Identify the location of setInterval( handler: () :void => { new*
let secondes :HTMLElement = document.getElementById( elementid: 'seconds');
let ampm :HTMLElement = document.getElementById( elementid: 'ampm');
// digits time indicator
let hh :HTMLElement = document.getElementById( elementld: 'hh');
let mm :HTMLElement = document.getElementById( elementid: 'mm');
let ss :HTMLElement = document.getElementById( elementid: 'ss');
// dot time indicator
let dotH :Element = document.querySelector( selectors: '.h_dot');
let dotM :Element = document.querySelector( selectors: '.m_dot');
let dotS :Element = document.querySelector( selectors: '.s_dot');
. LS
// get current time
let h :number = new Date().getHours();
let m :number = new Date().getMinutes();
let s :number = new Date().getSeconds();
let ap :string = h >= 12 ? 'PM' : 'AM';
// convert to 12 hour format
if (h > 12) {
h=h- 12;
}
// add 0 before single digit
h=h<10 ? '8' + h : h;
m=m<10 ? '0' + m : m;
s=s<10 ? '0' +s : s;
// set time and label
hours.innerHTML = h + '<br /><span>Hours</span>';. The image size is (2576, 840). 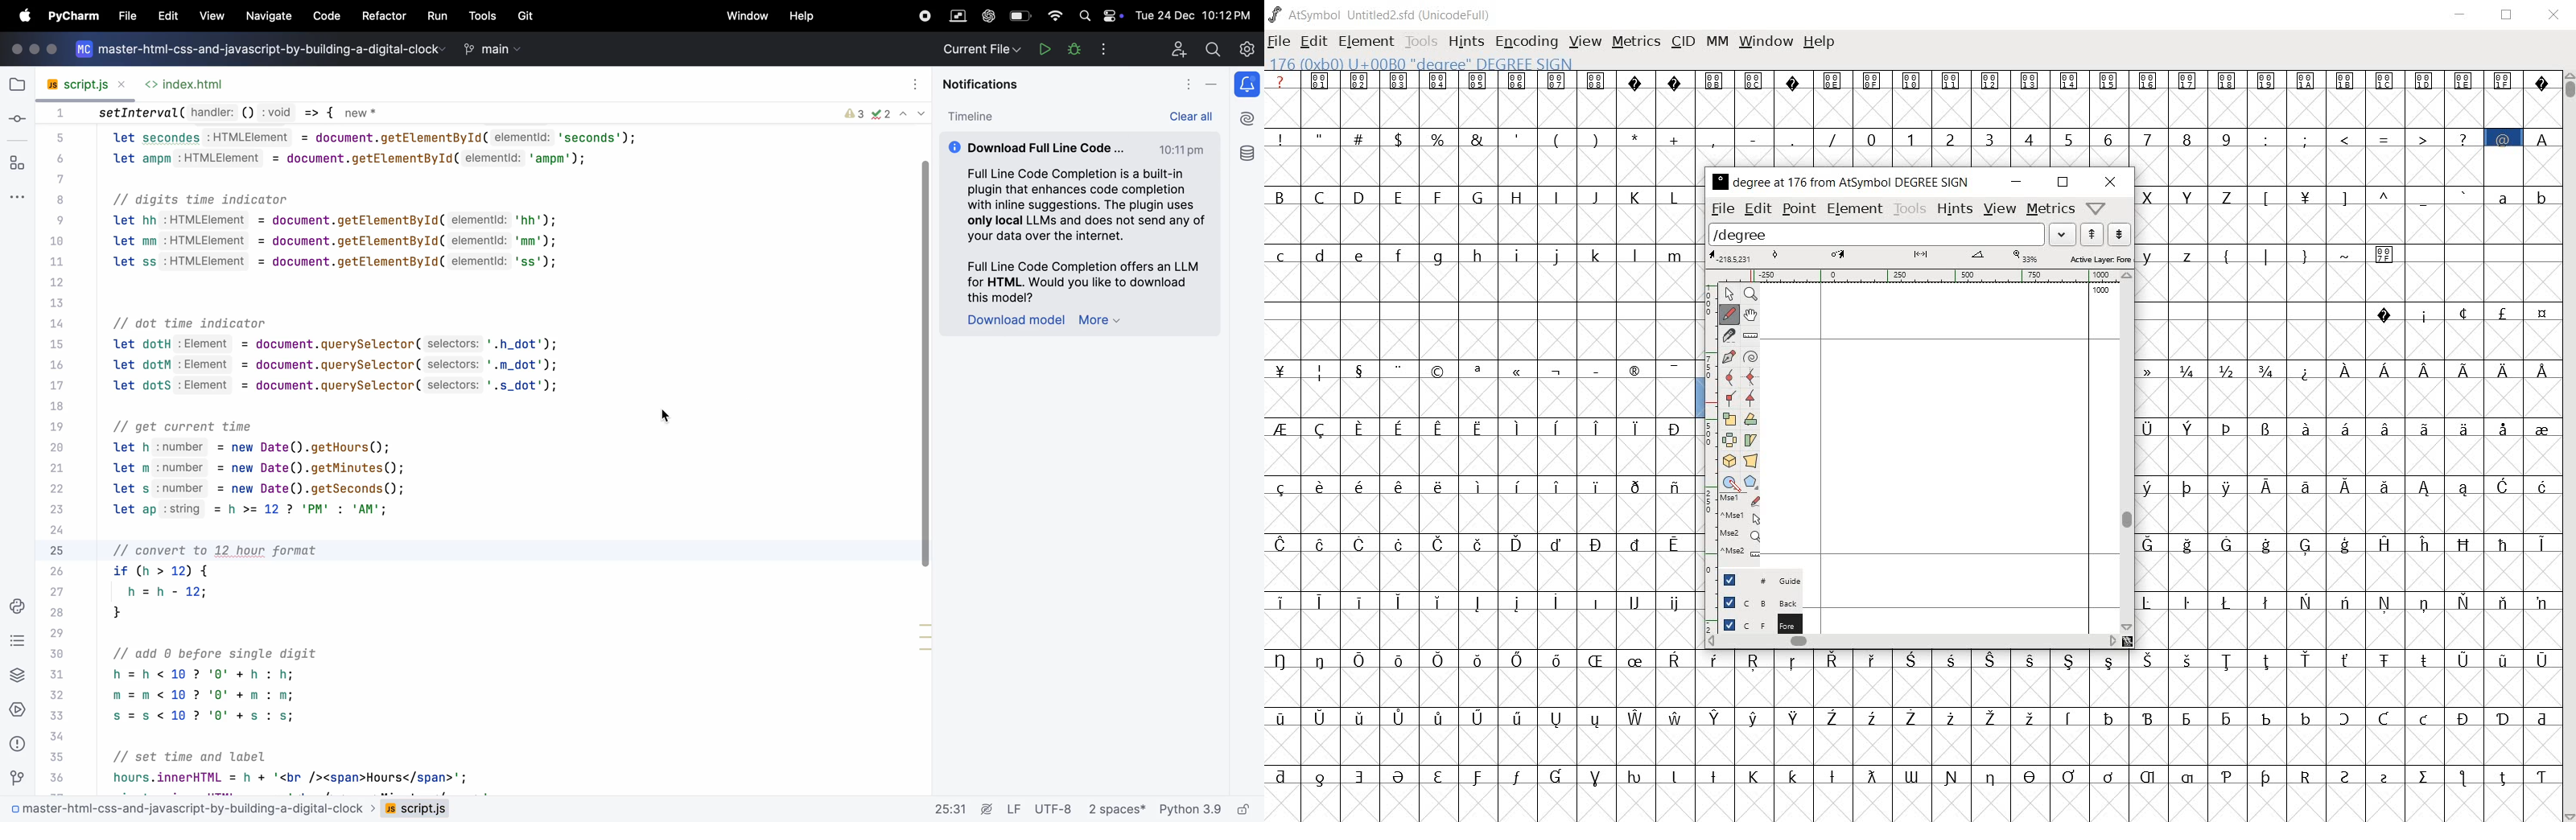
(366, 449).